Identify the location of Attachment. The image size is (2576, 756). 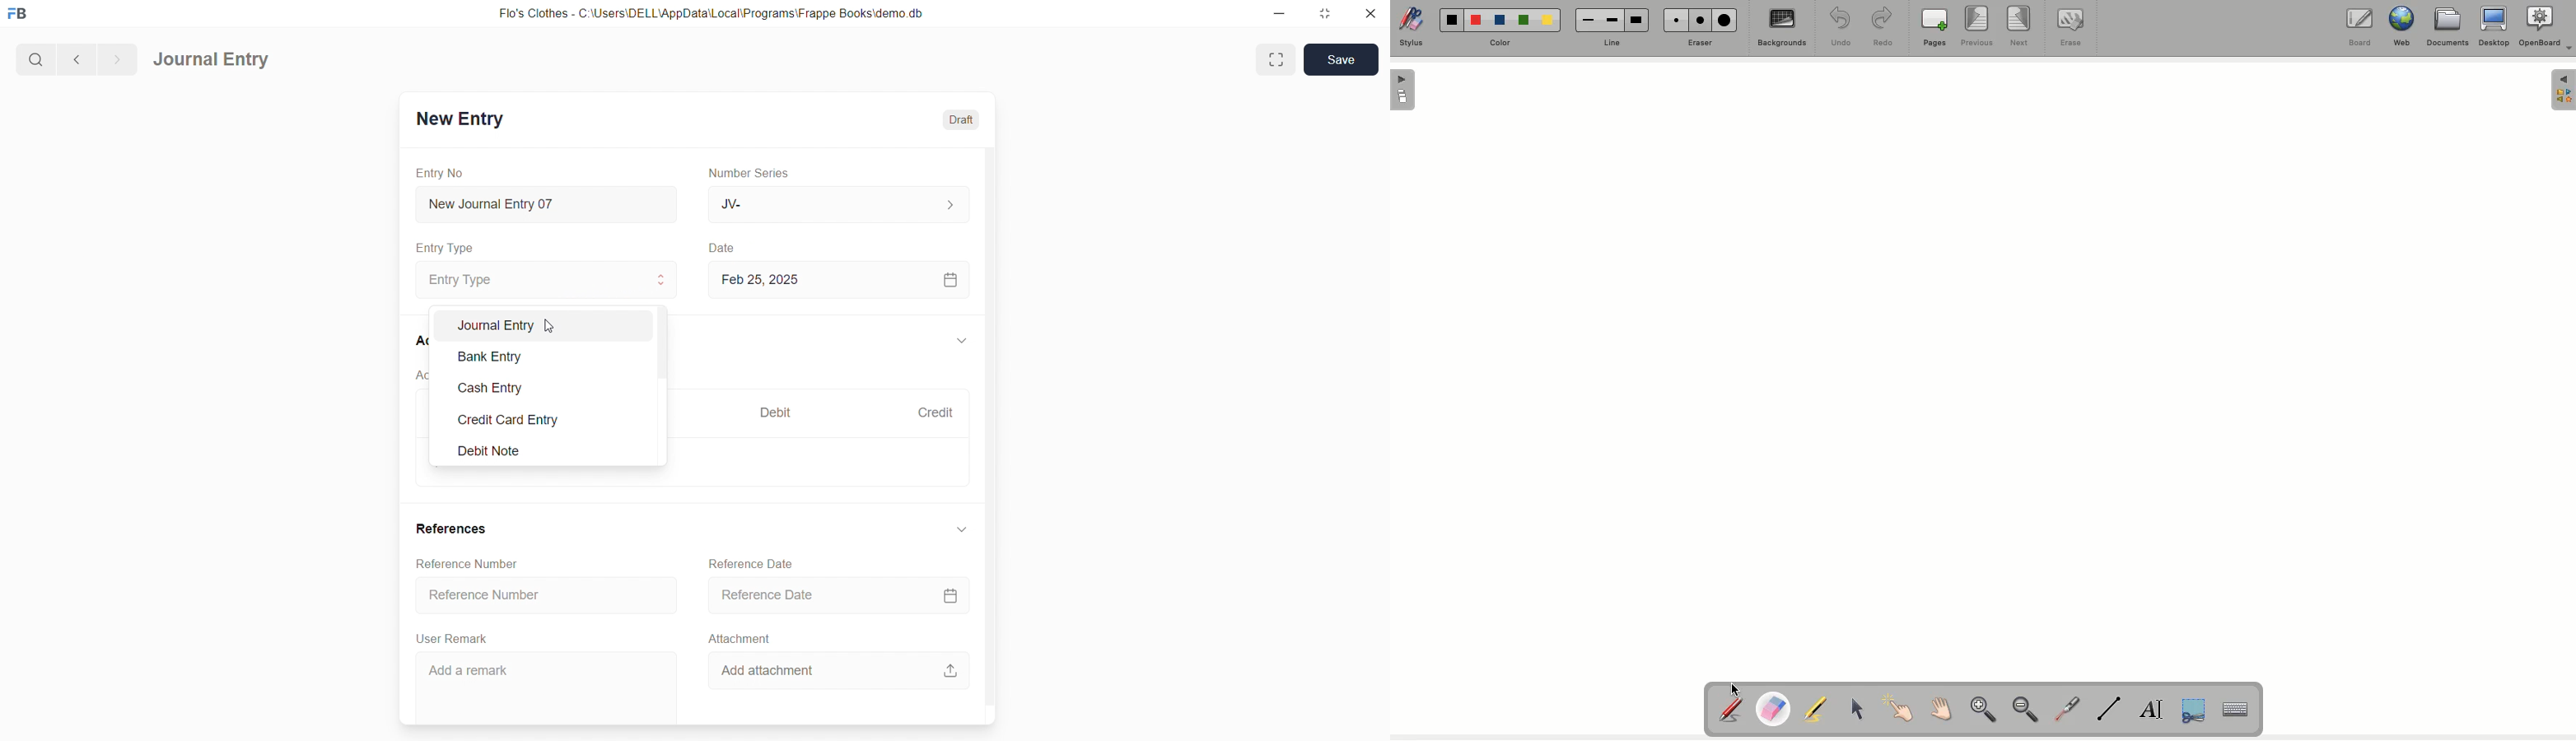
(740, 638).